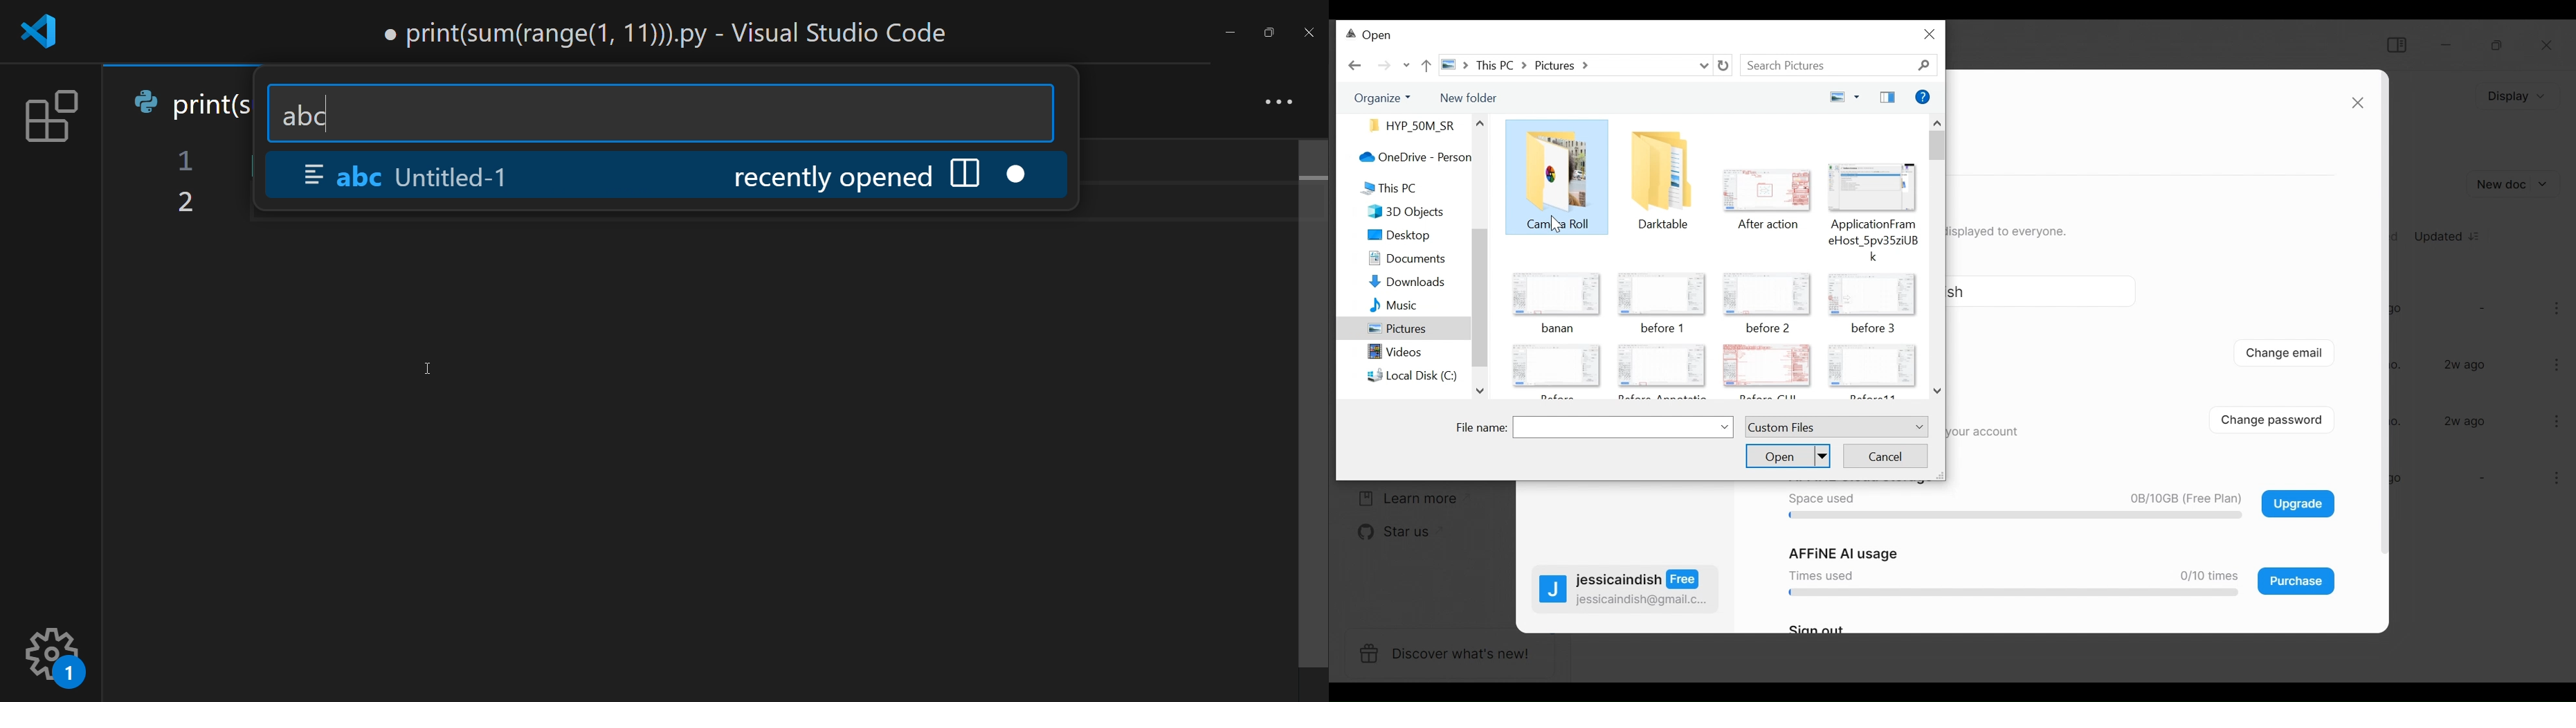  I want to click on close, so click(1308, 35).